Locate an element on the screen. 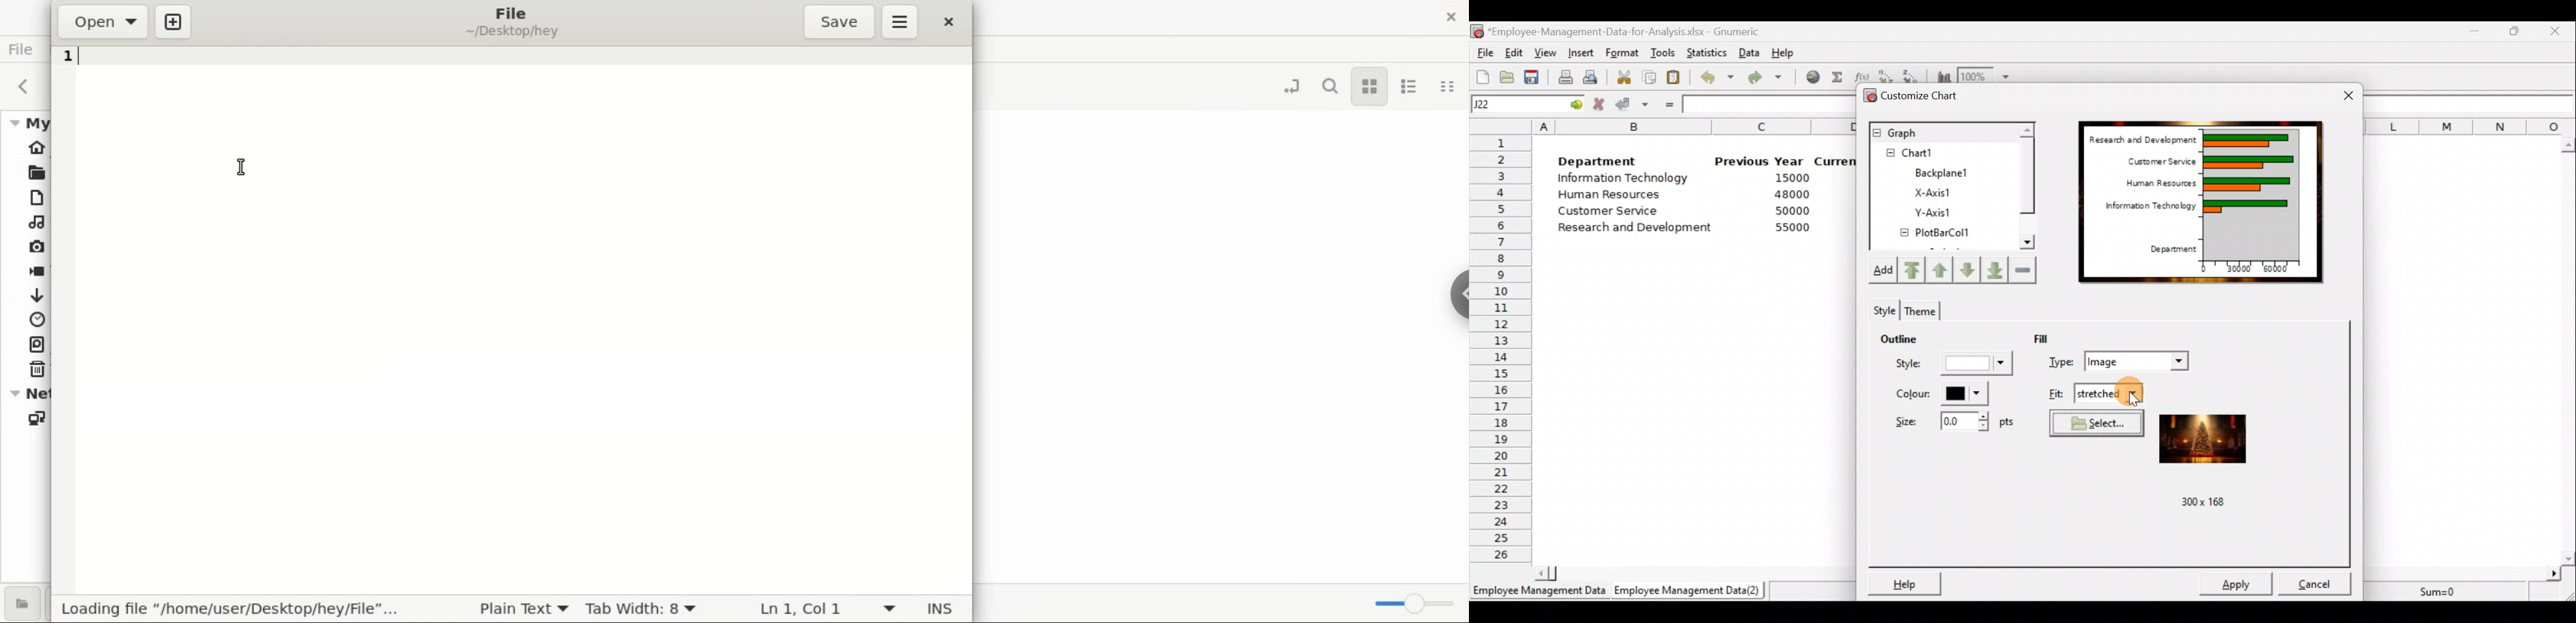 This screenshot has height=644, width=2576. Statistics is located at coordinates (1708, 50).